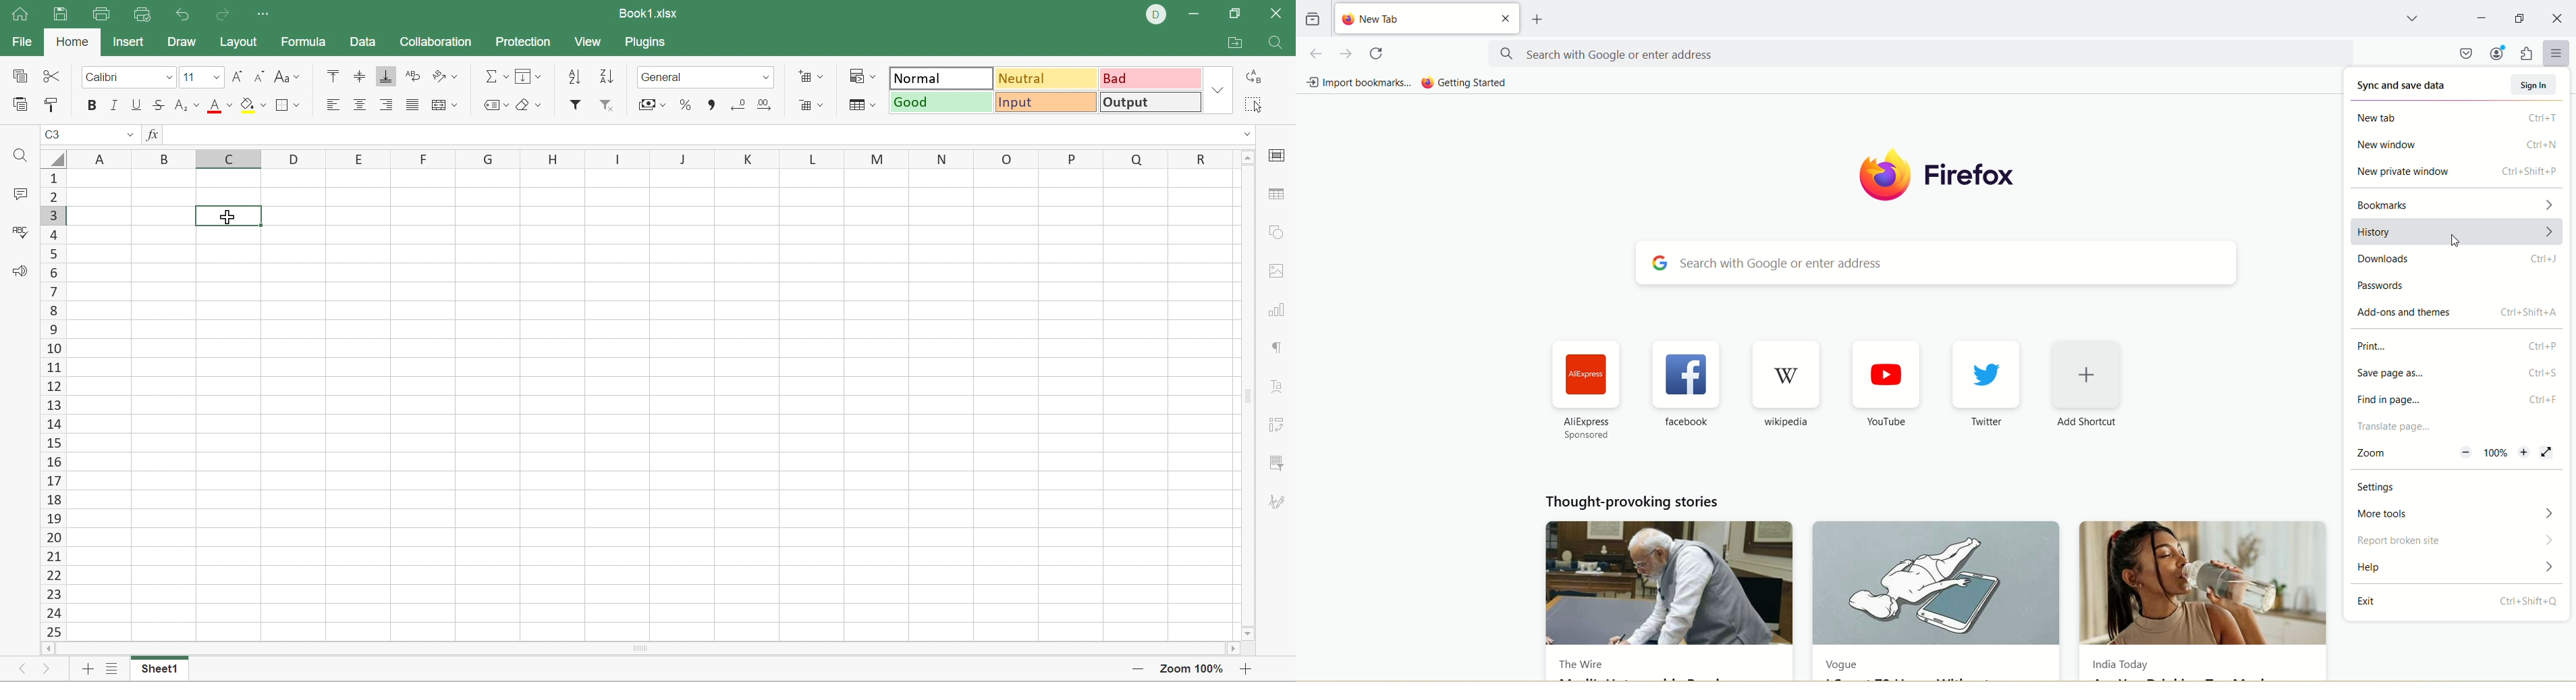  What do you see at coordinates (666, 76) in the screenshot?
I see `Number format` at bounding box center [666, 76].